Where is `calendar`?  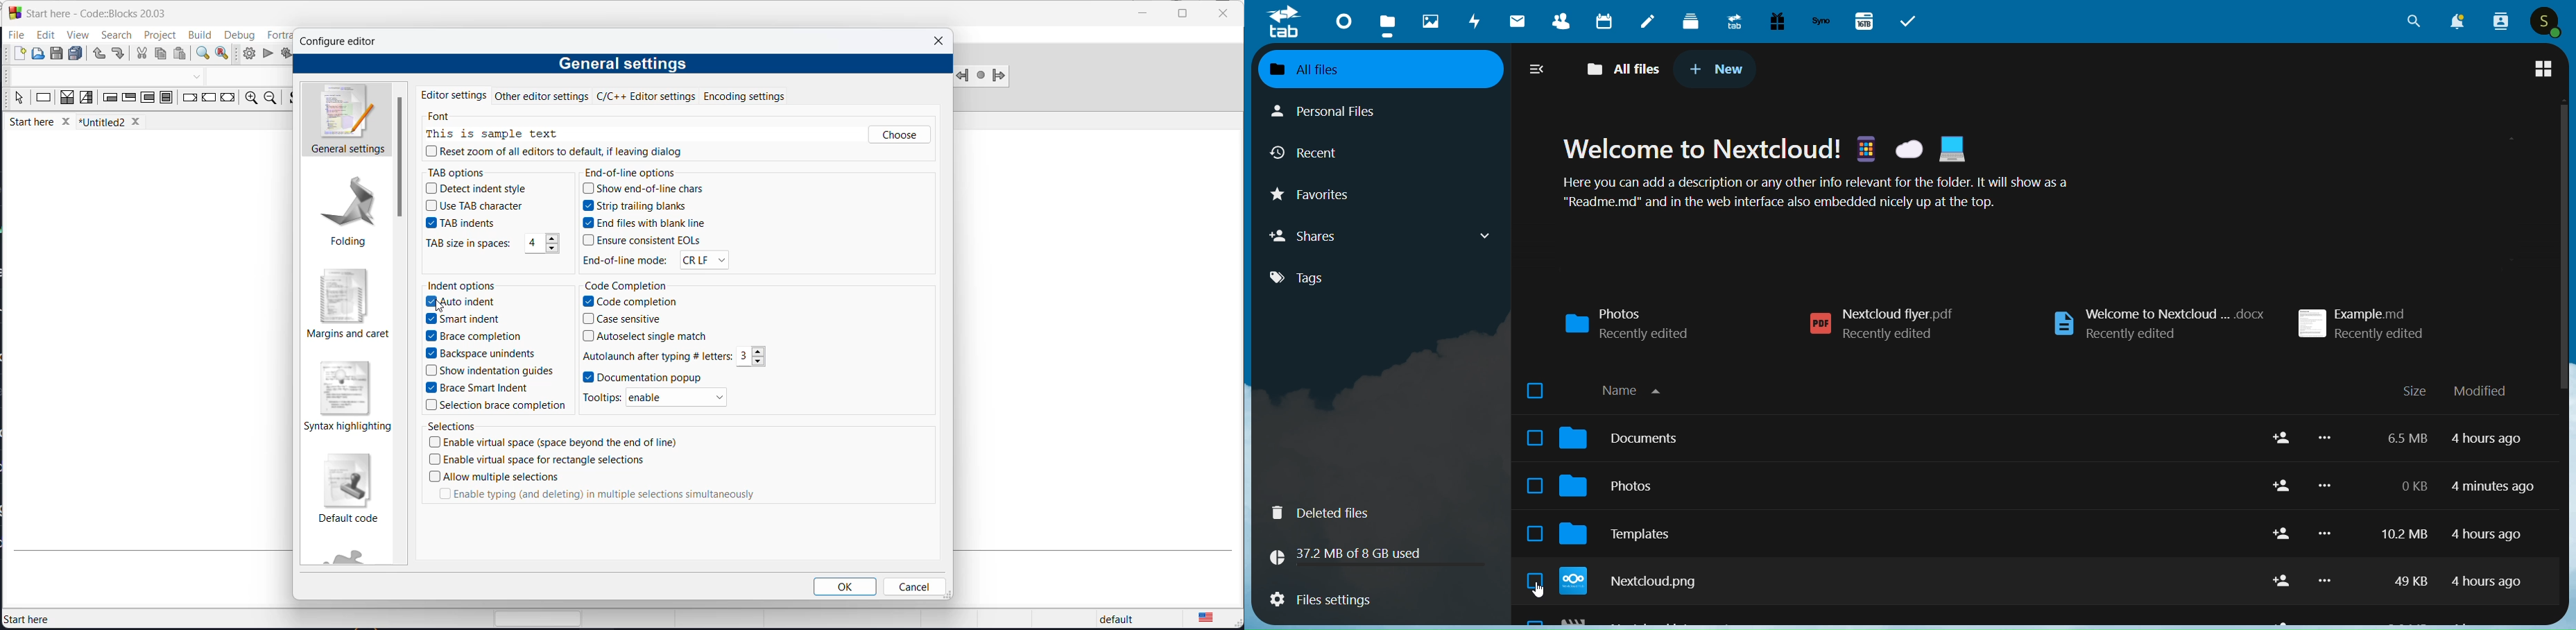
calendar is located at coordinates (1605, 21).